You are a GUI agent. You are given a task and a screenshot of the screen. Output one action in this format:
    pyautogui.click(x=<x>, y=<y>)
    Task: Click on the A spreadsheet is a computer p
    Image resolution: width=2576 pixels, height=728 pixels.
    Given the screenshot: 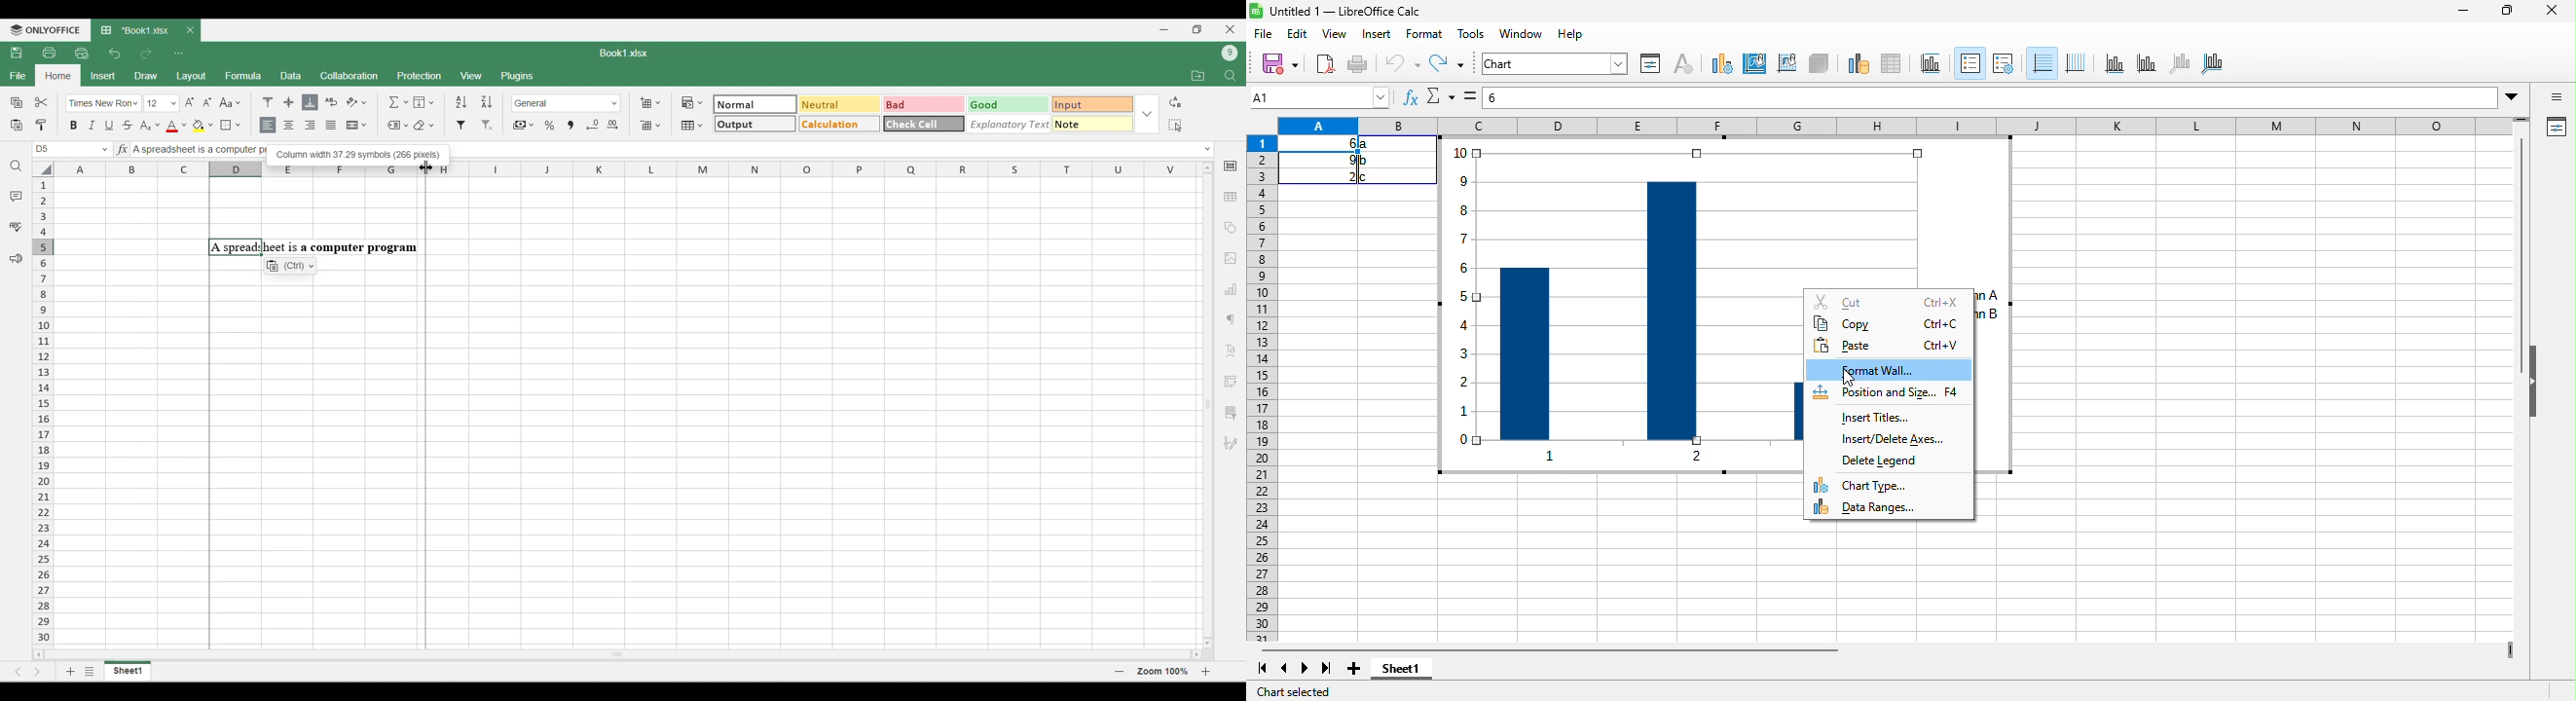 What is the action you would take?
    pyautogui.click(x=196, y=151)
    